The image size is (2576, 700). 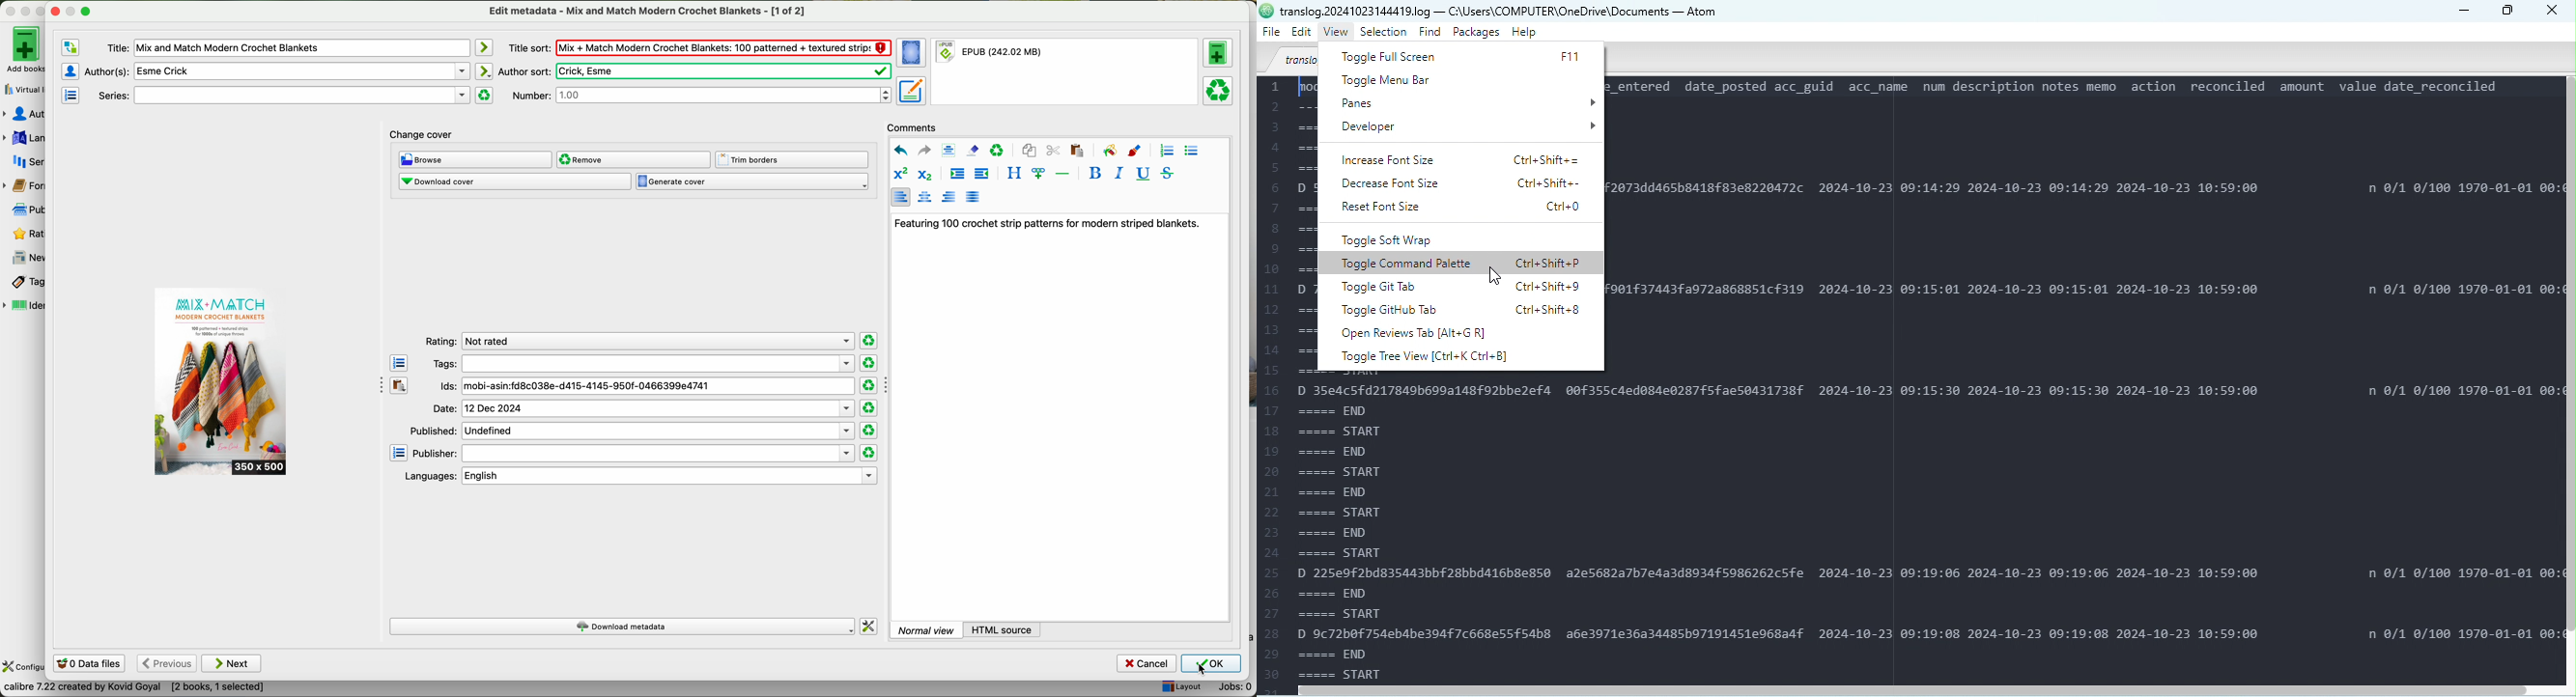 What do you see at coordinates (1203, 670) in the screenshot?
I see `cursor` at bounding box center [1203, 670].